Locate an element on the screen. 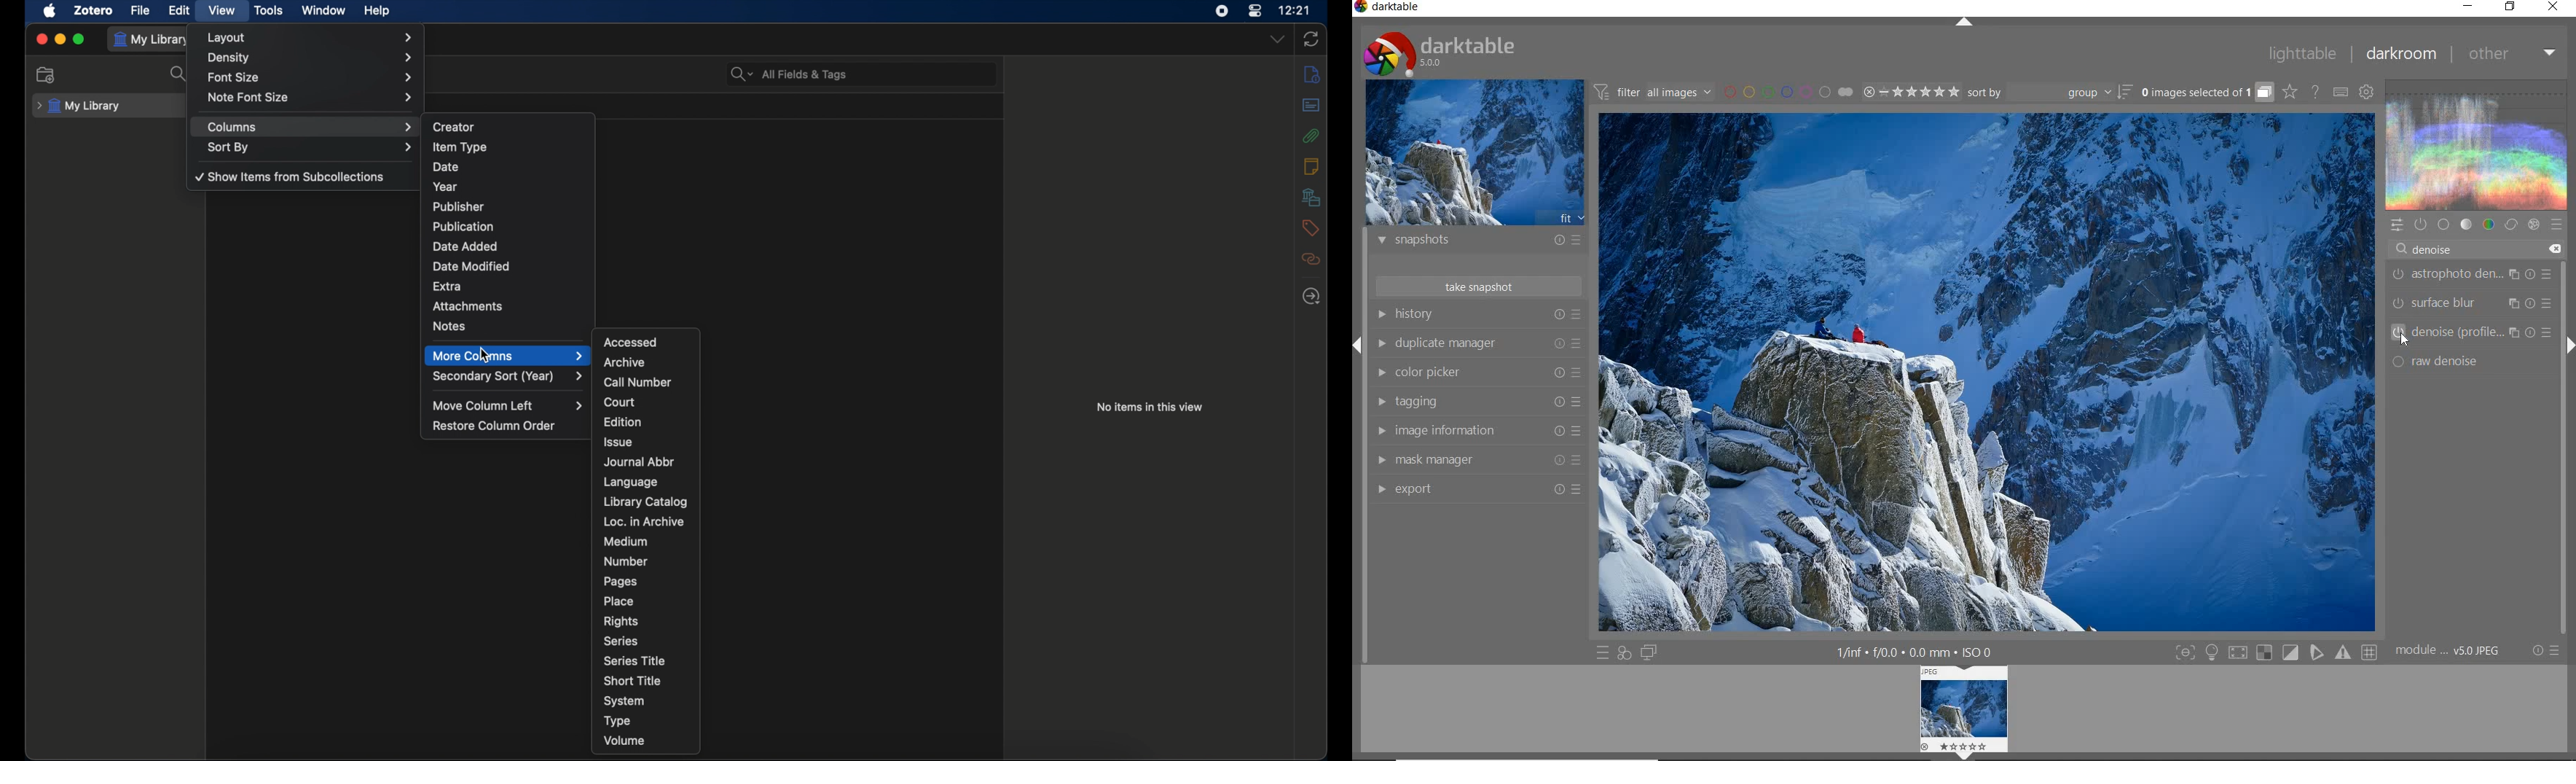  show only active modules is located at coordinates (2419, 225).